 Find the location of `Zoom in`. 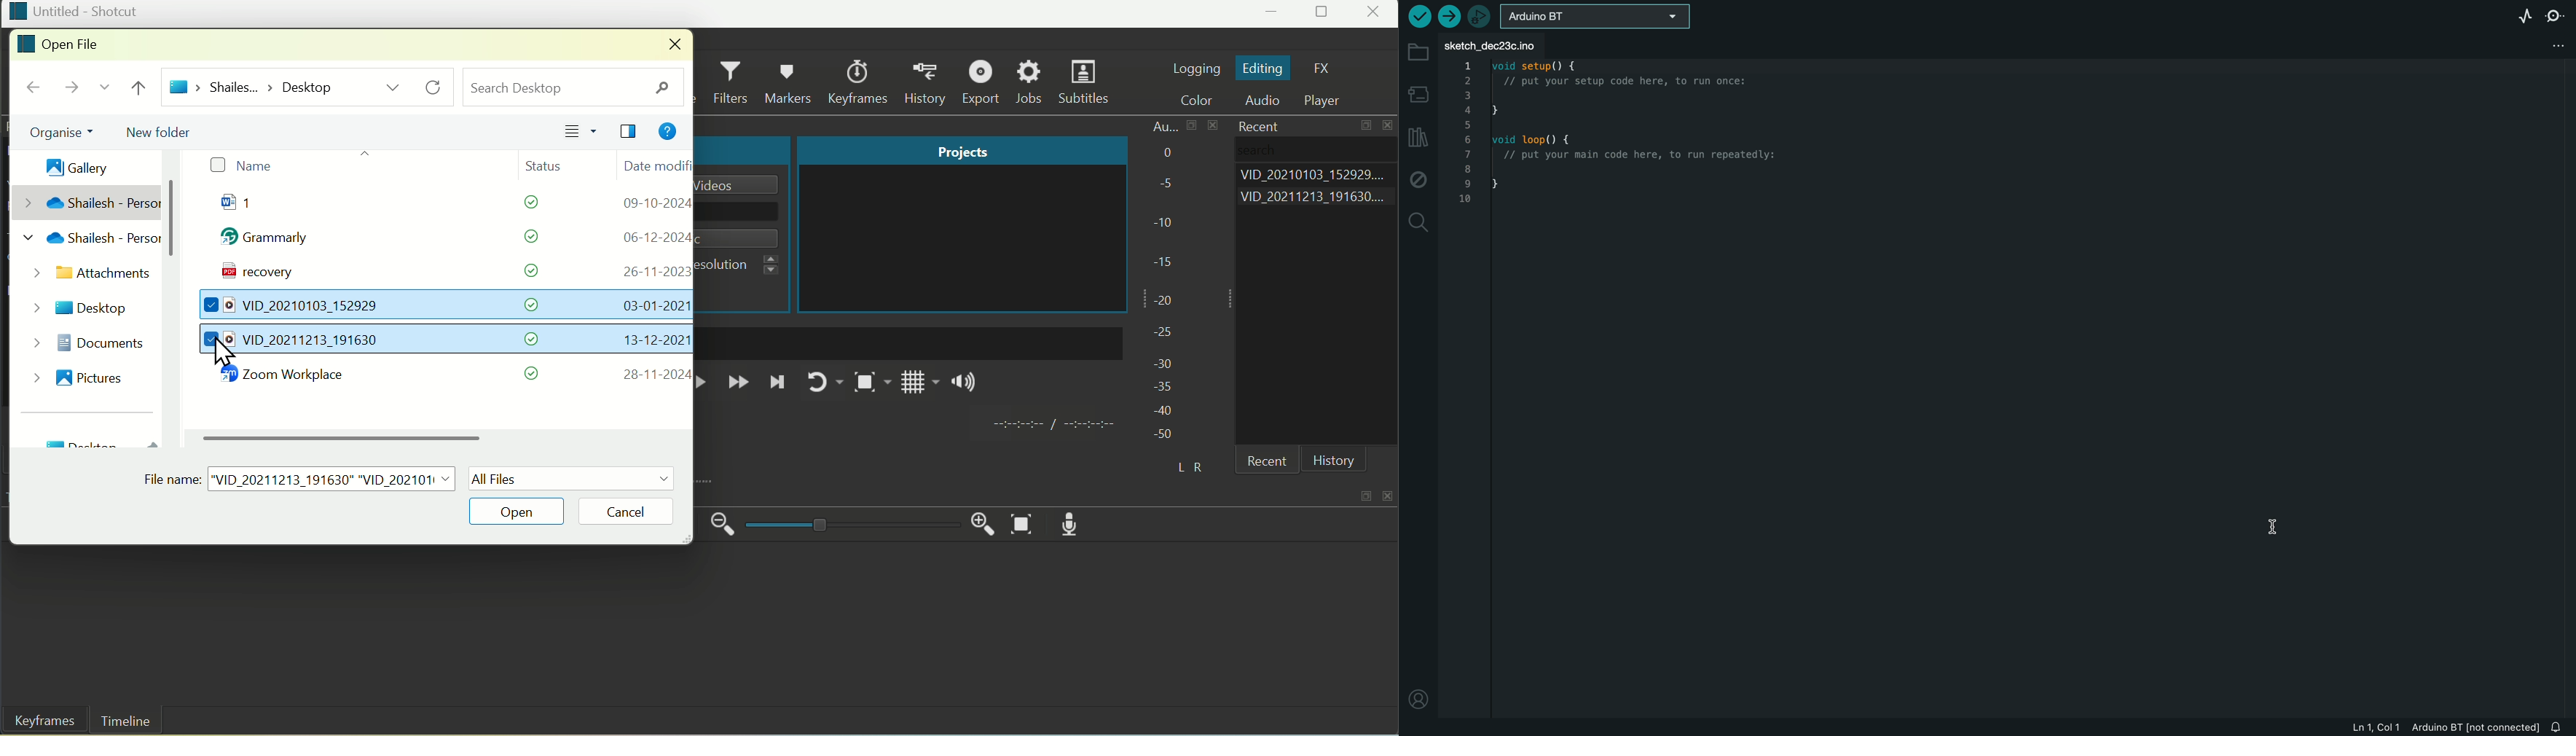

Zoom in is located at coordinates (978, 521).